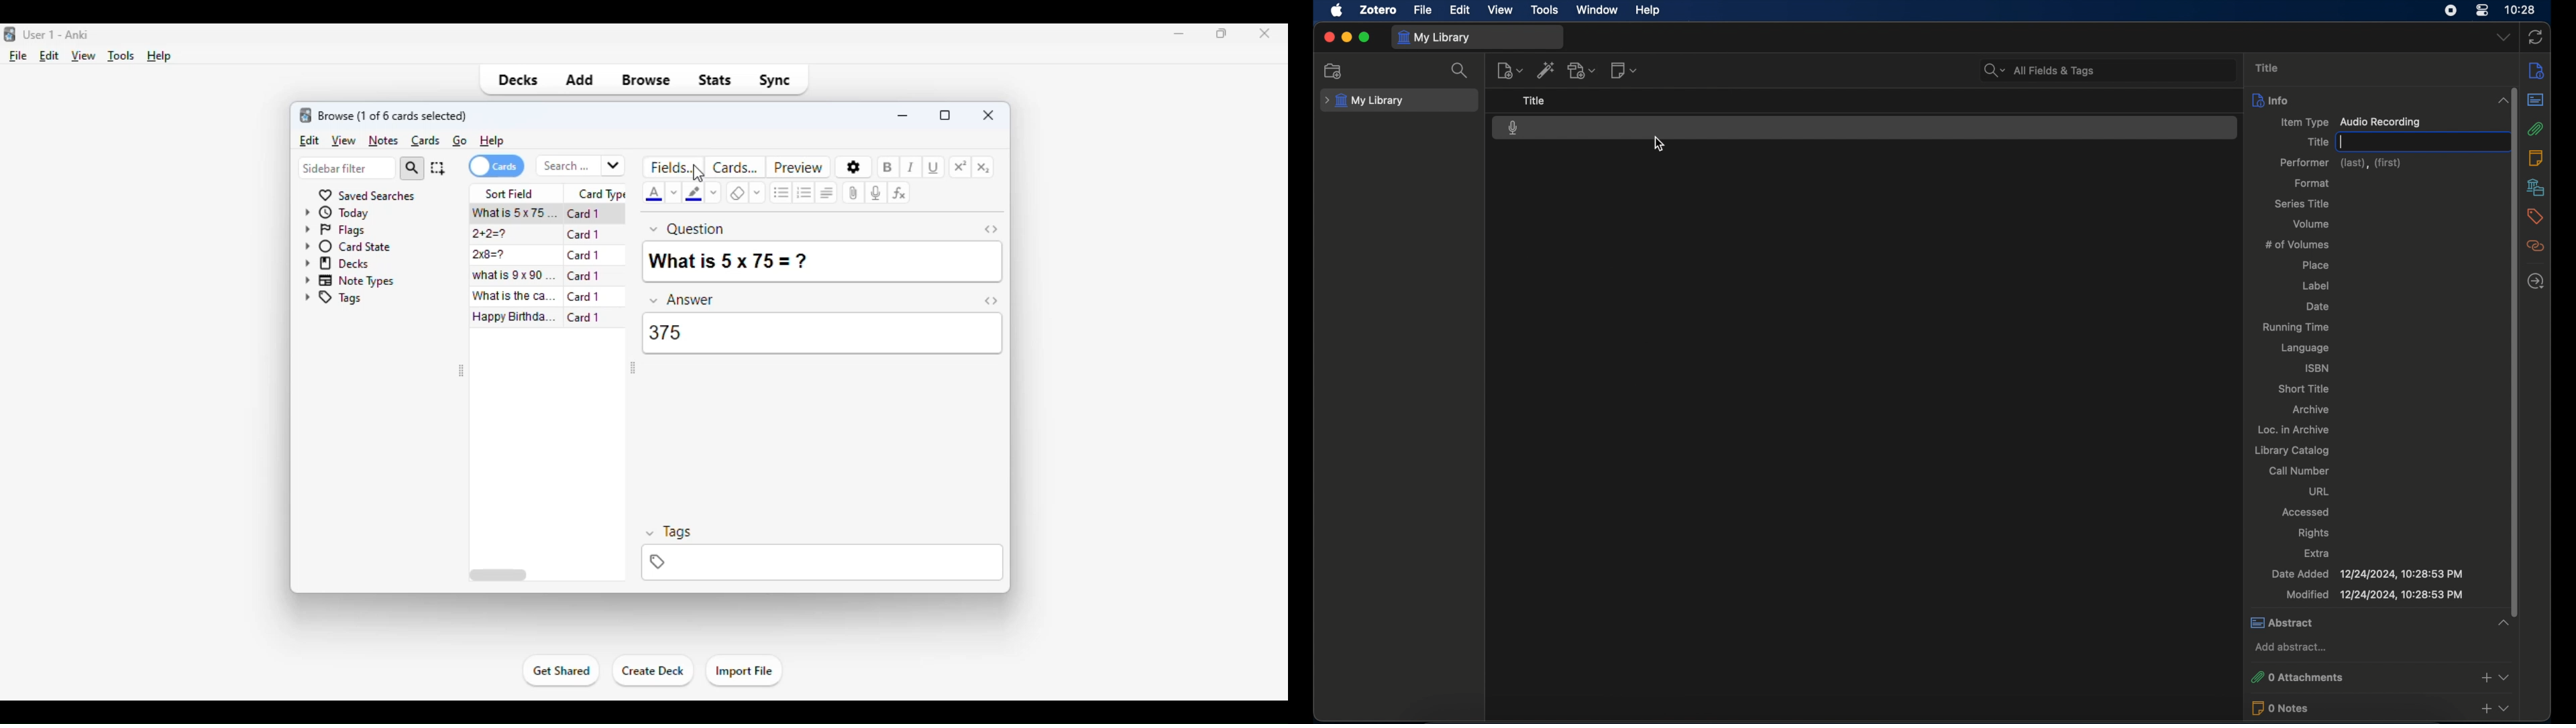 This screenshot has width=2576, height=728. I want to click on zotero, so click(1378, 9).